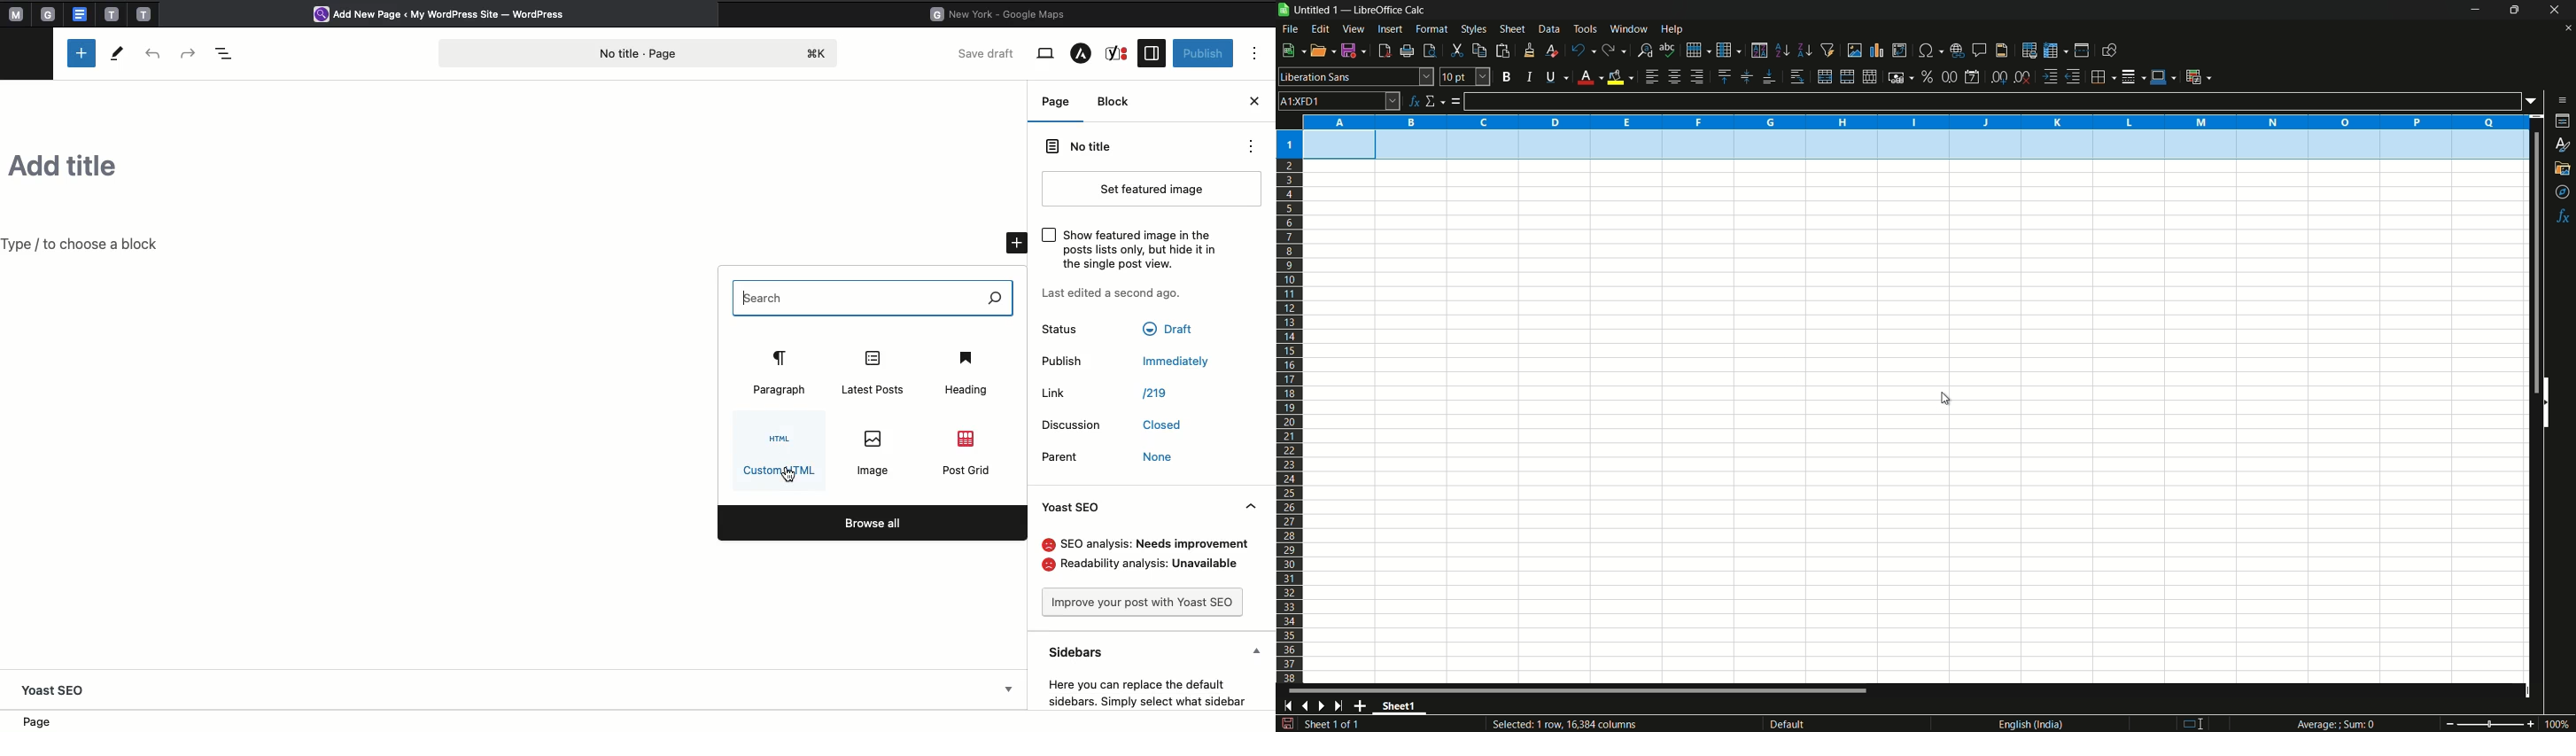 The image size is (2576, 756). What do you see at coordinates (1456, 102) in the screenshot?
I see `formula` at bounding box center [1456, 102].